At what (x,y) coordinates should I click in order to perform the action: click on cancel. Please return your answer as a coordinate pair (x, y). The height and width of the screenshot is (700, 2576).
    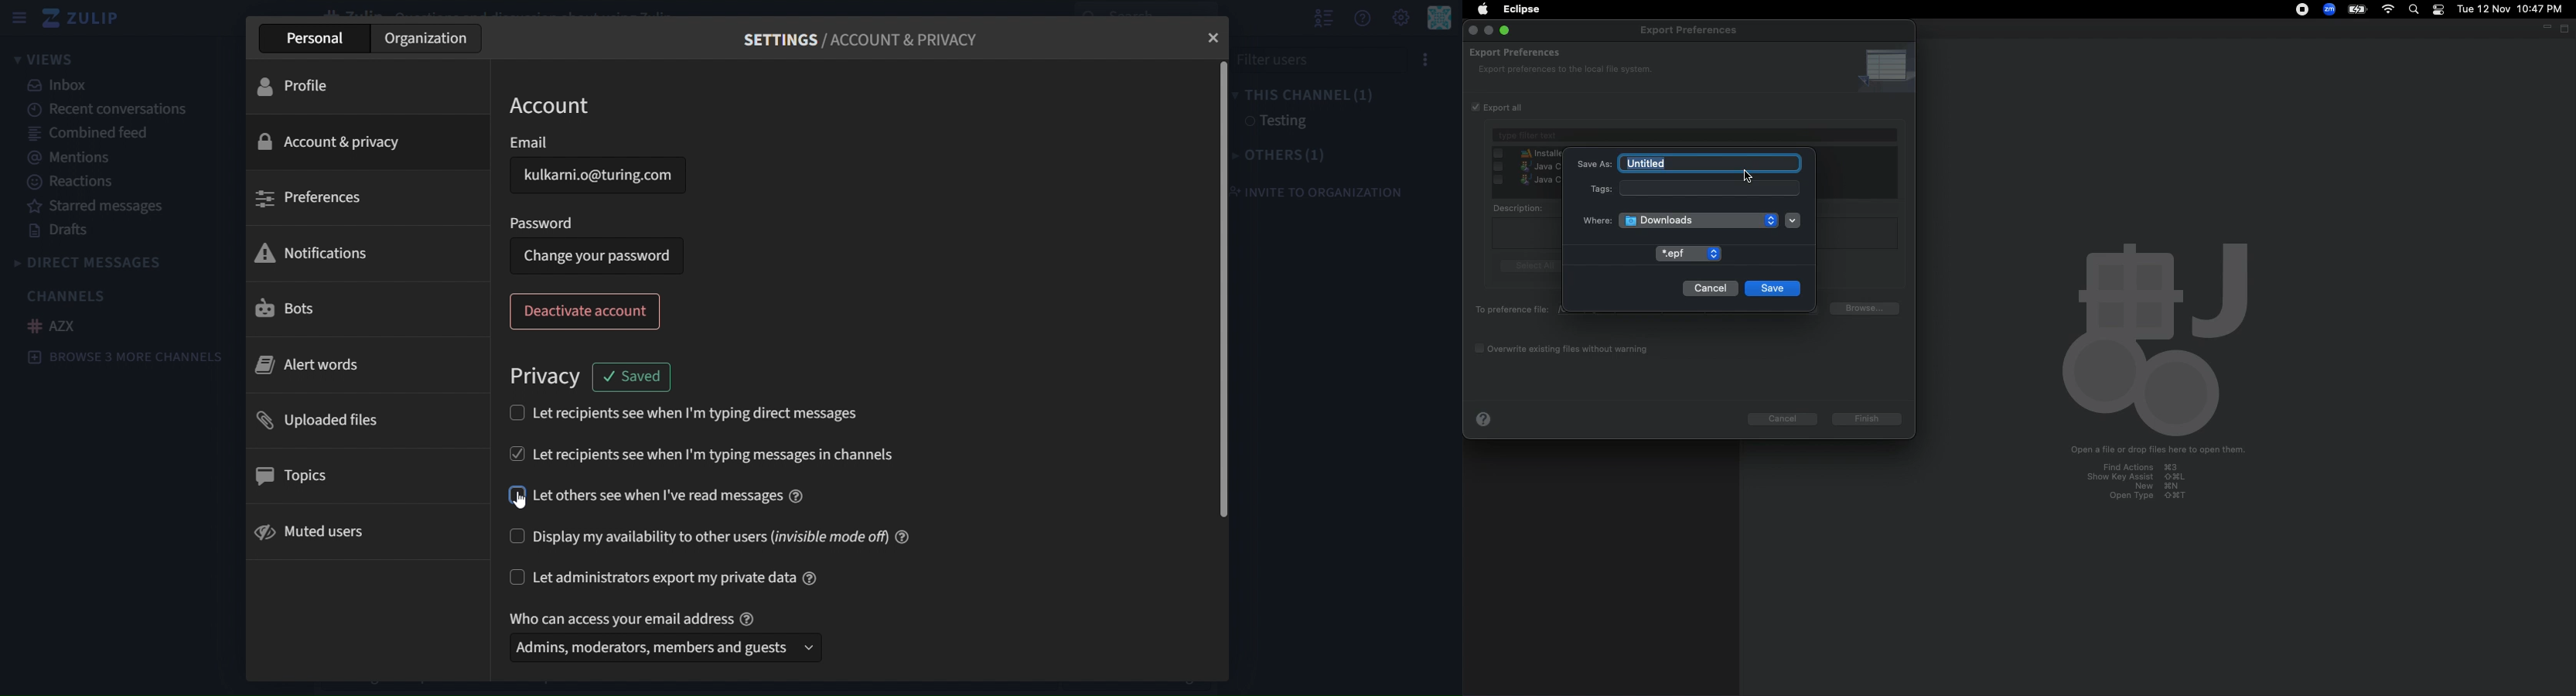
    Looking at the image, I should click on (1786, 417).